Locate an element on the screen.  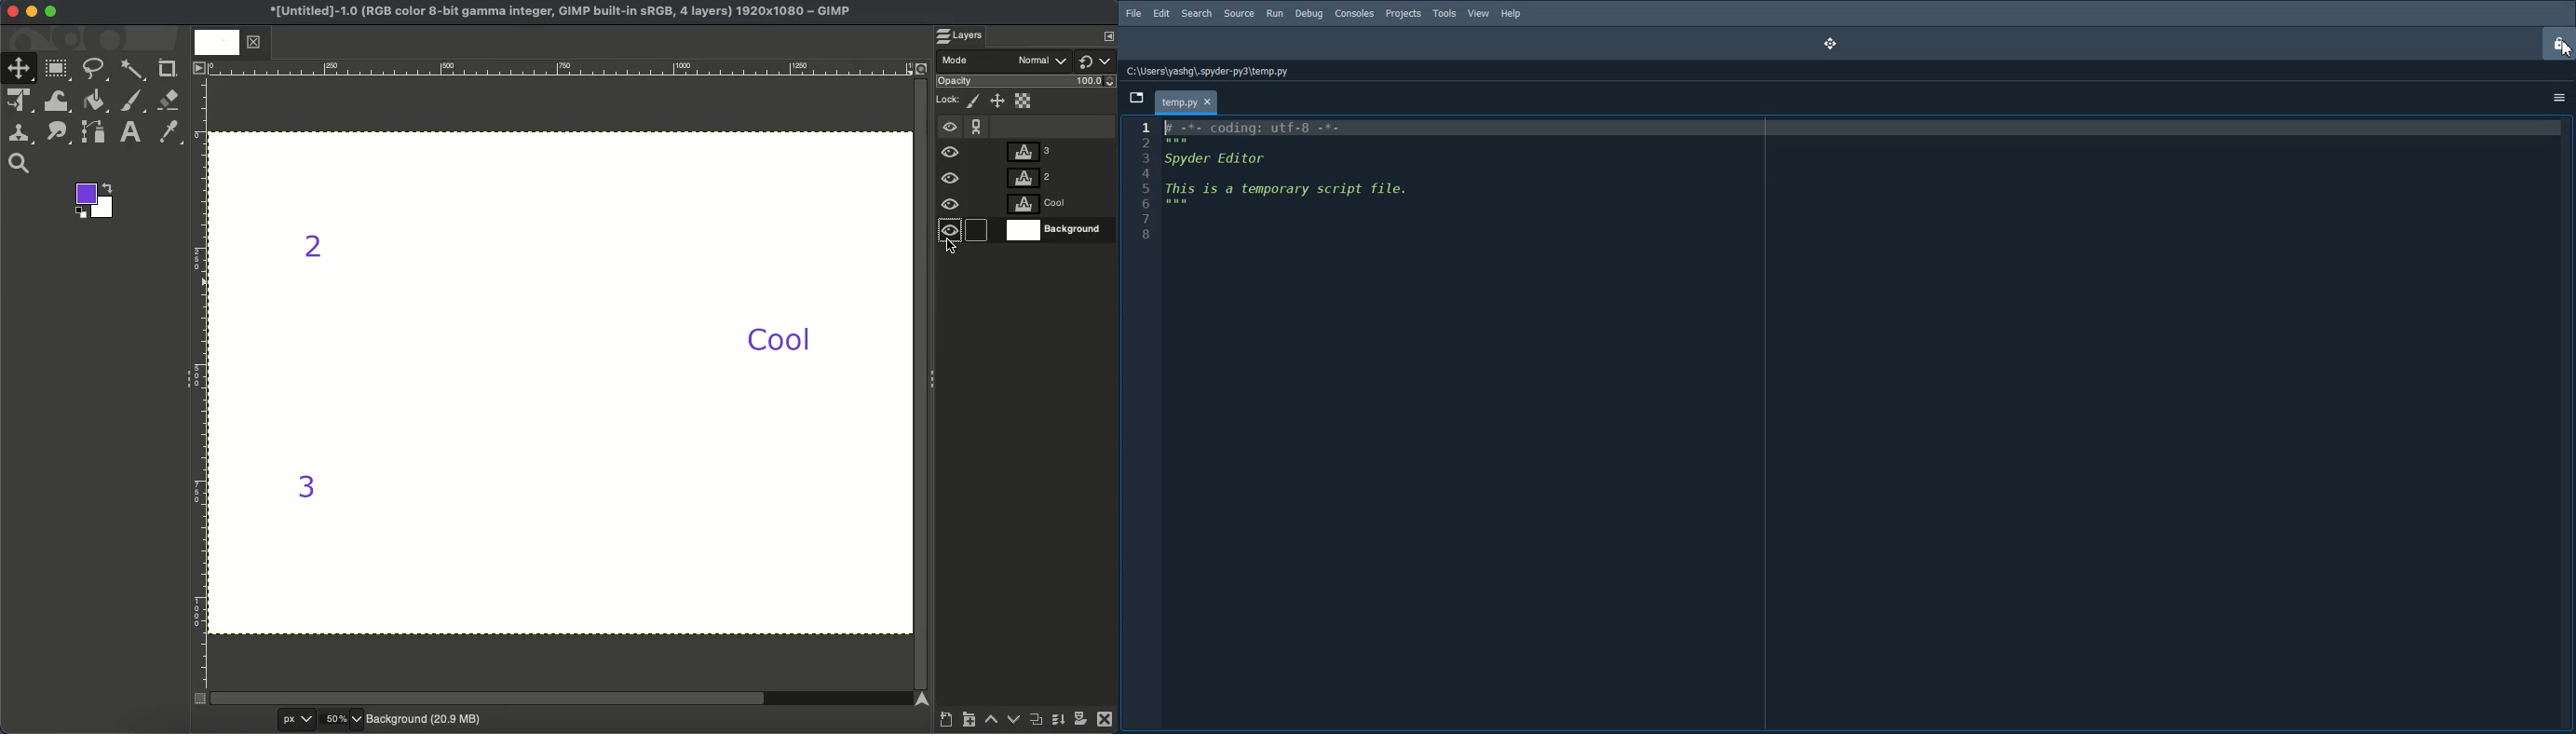
Layers is located at coordinates (1055, 191).